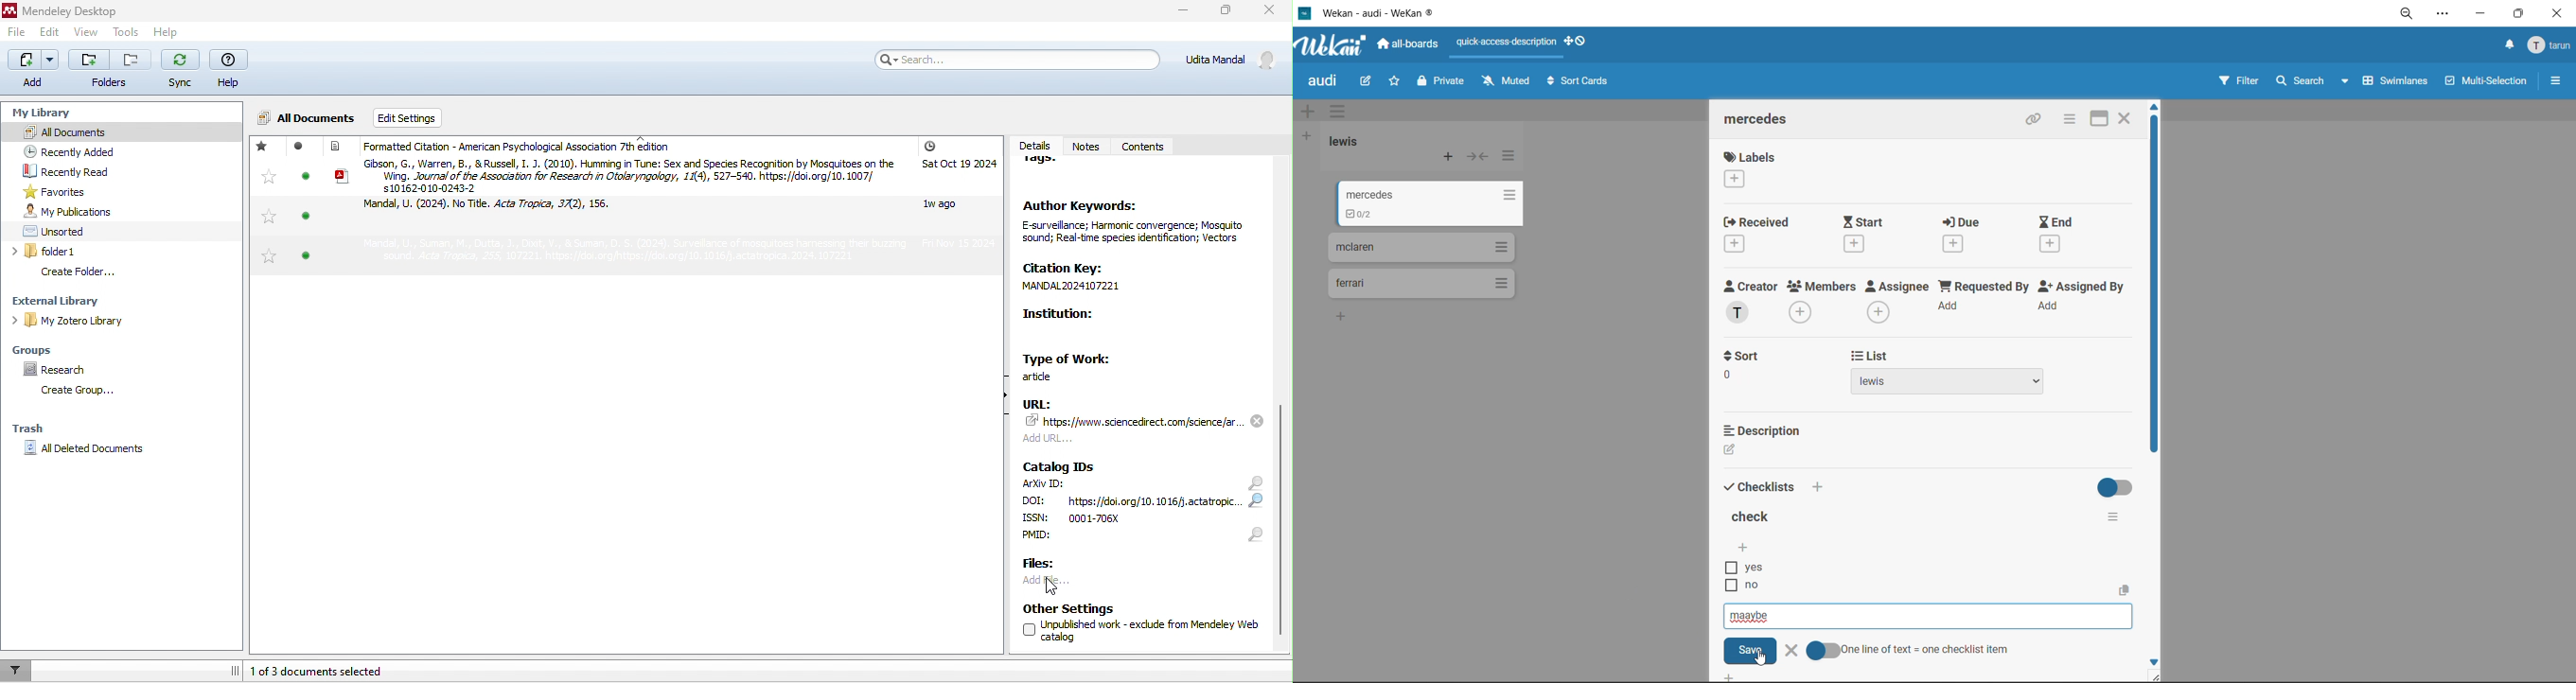  Describe the element at coordinates (81, 392) in the screenshot. I see `create group` at that location.